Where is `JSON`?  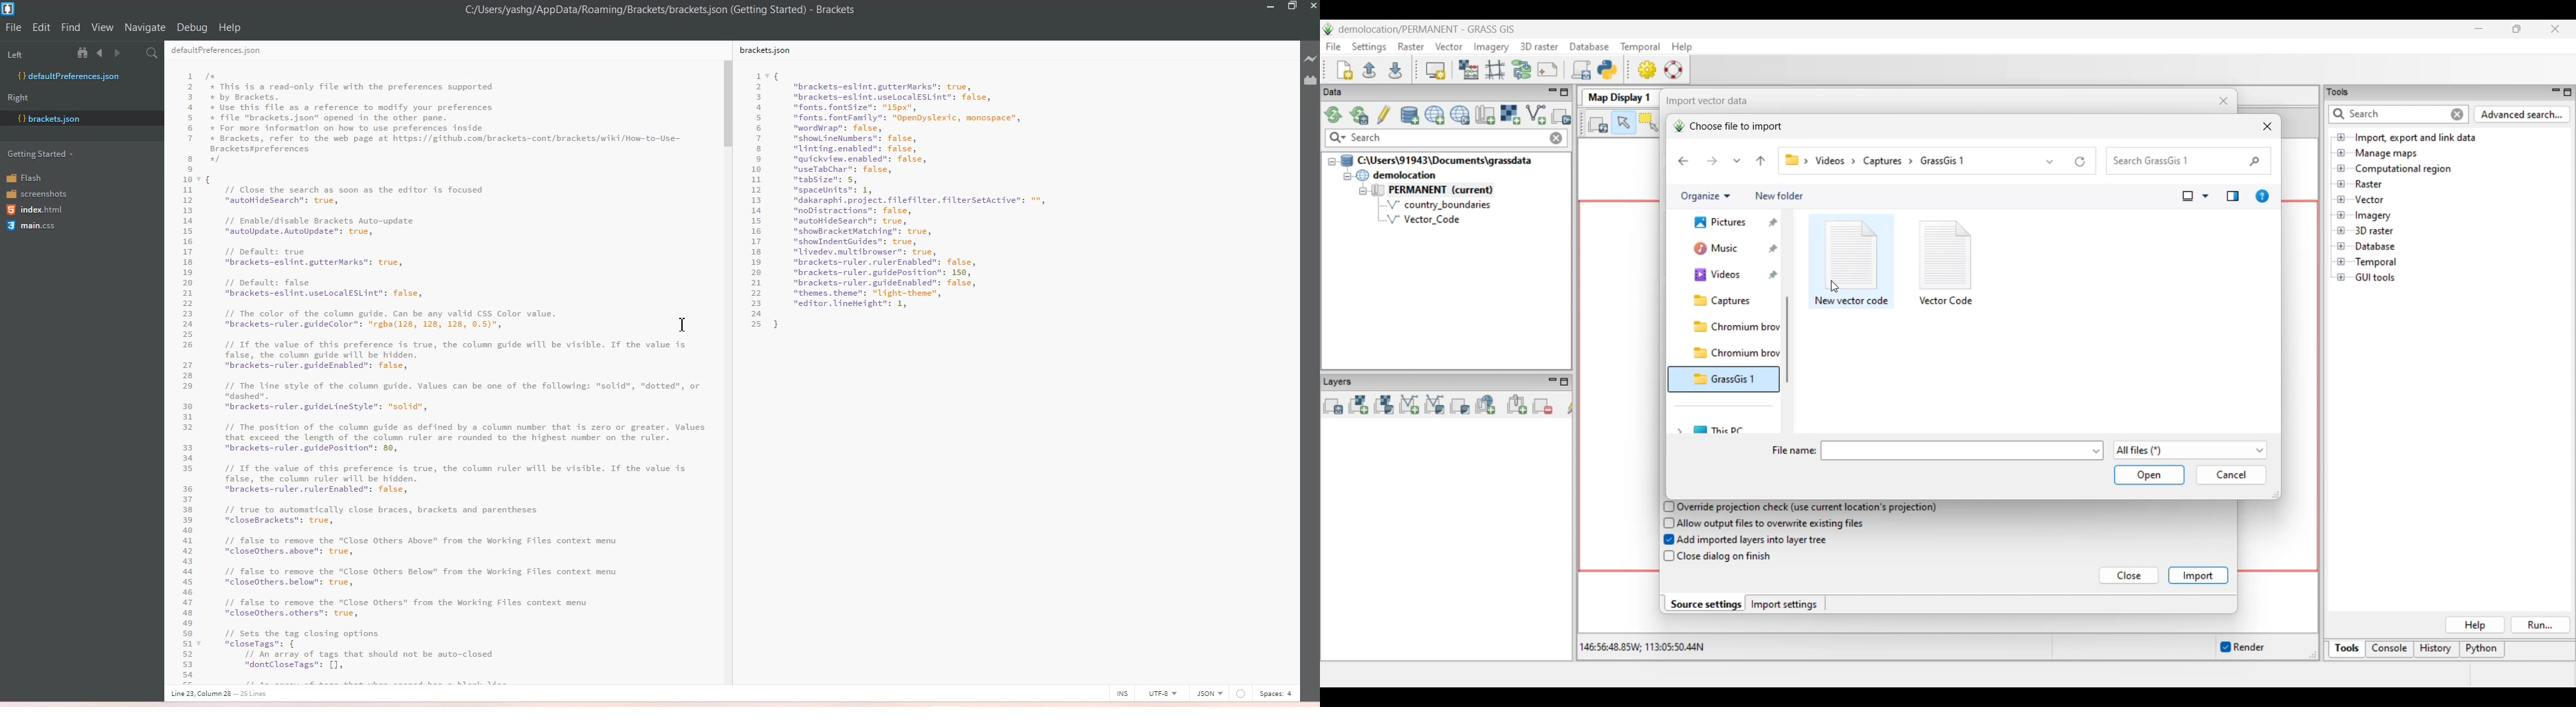 JSON is located at coordinates (1209, 692).